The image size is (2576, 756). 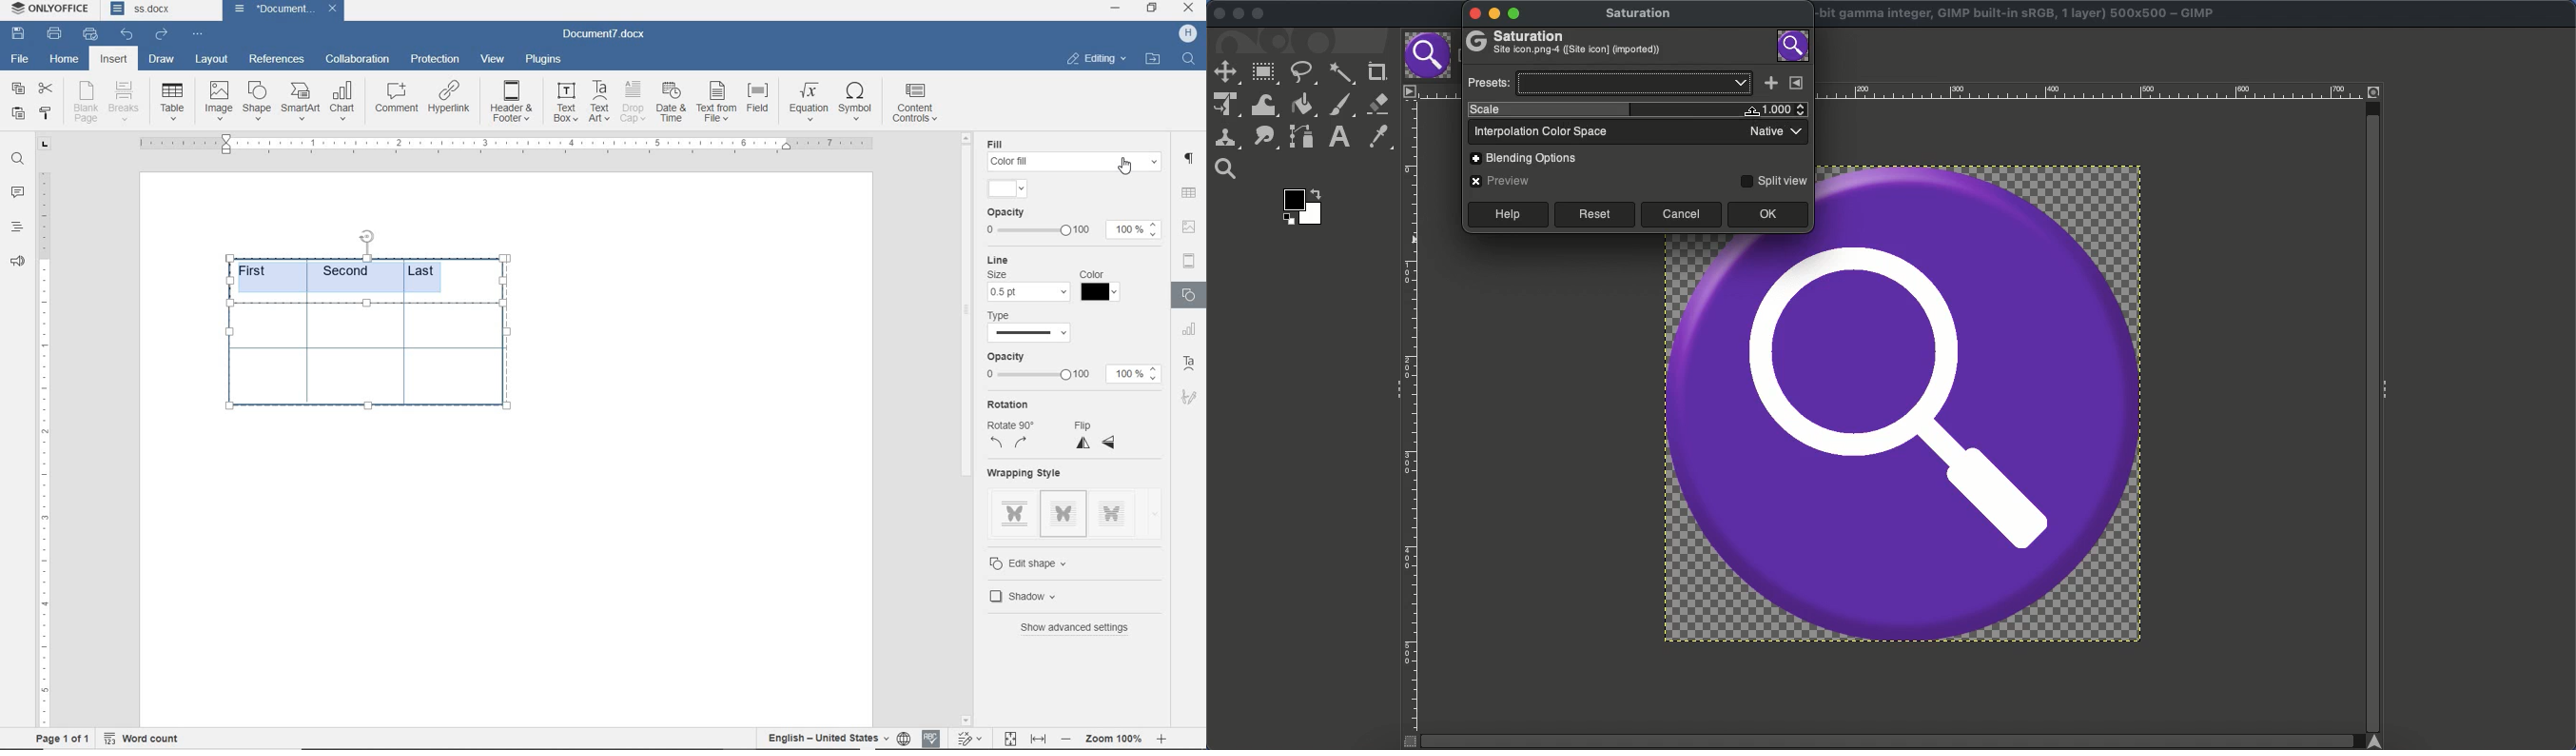 What do you see at coordinates (220, 101) in the screenshot?
I see `image` at bounding box center [220, 101].